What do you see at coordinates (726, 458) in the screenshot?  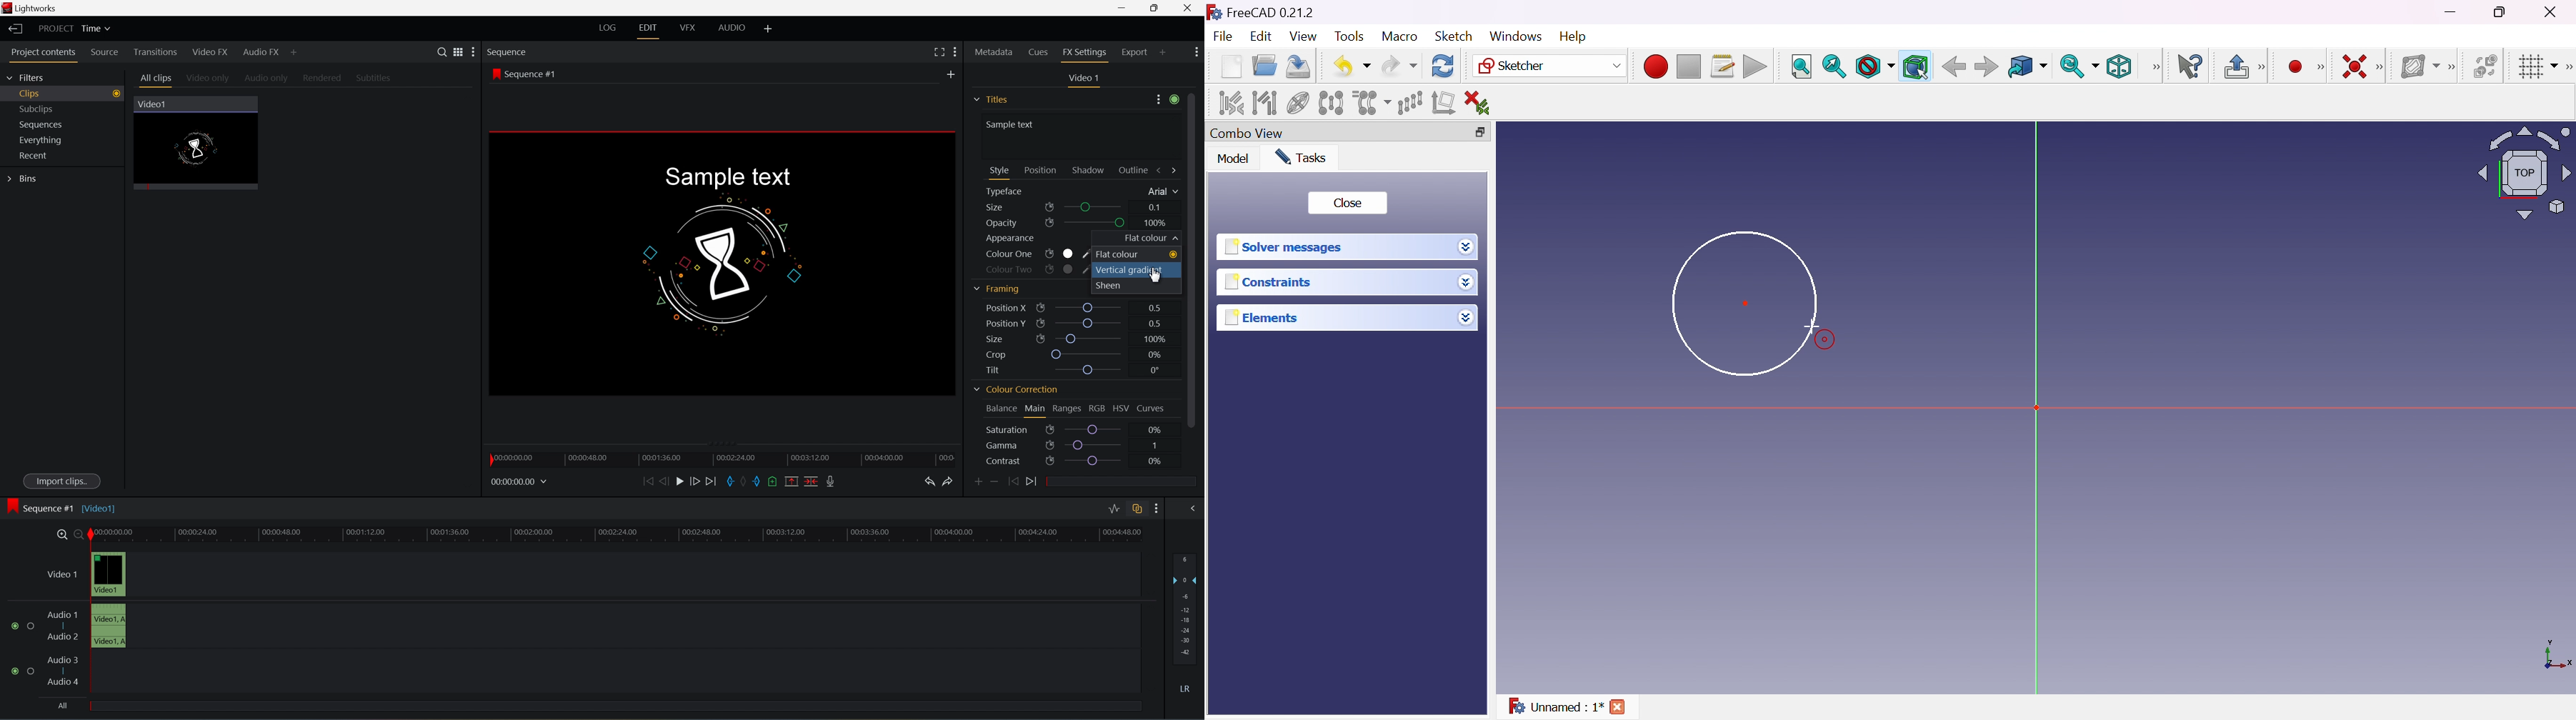 I see `Timeline Navigator` at bounding box center [726, 458].